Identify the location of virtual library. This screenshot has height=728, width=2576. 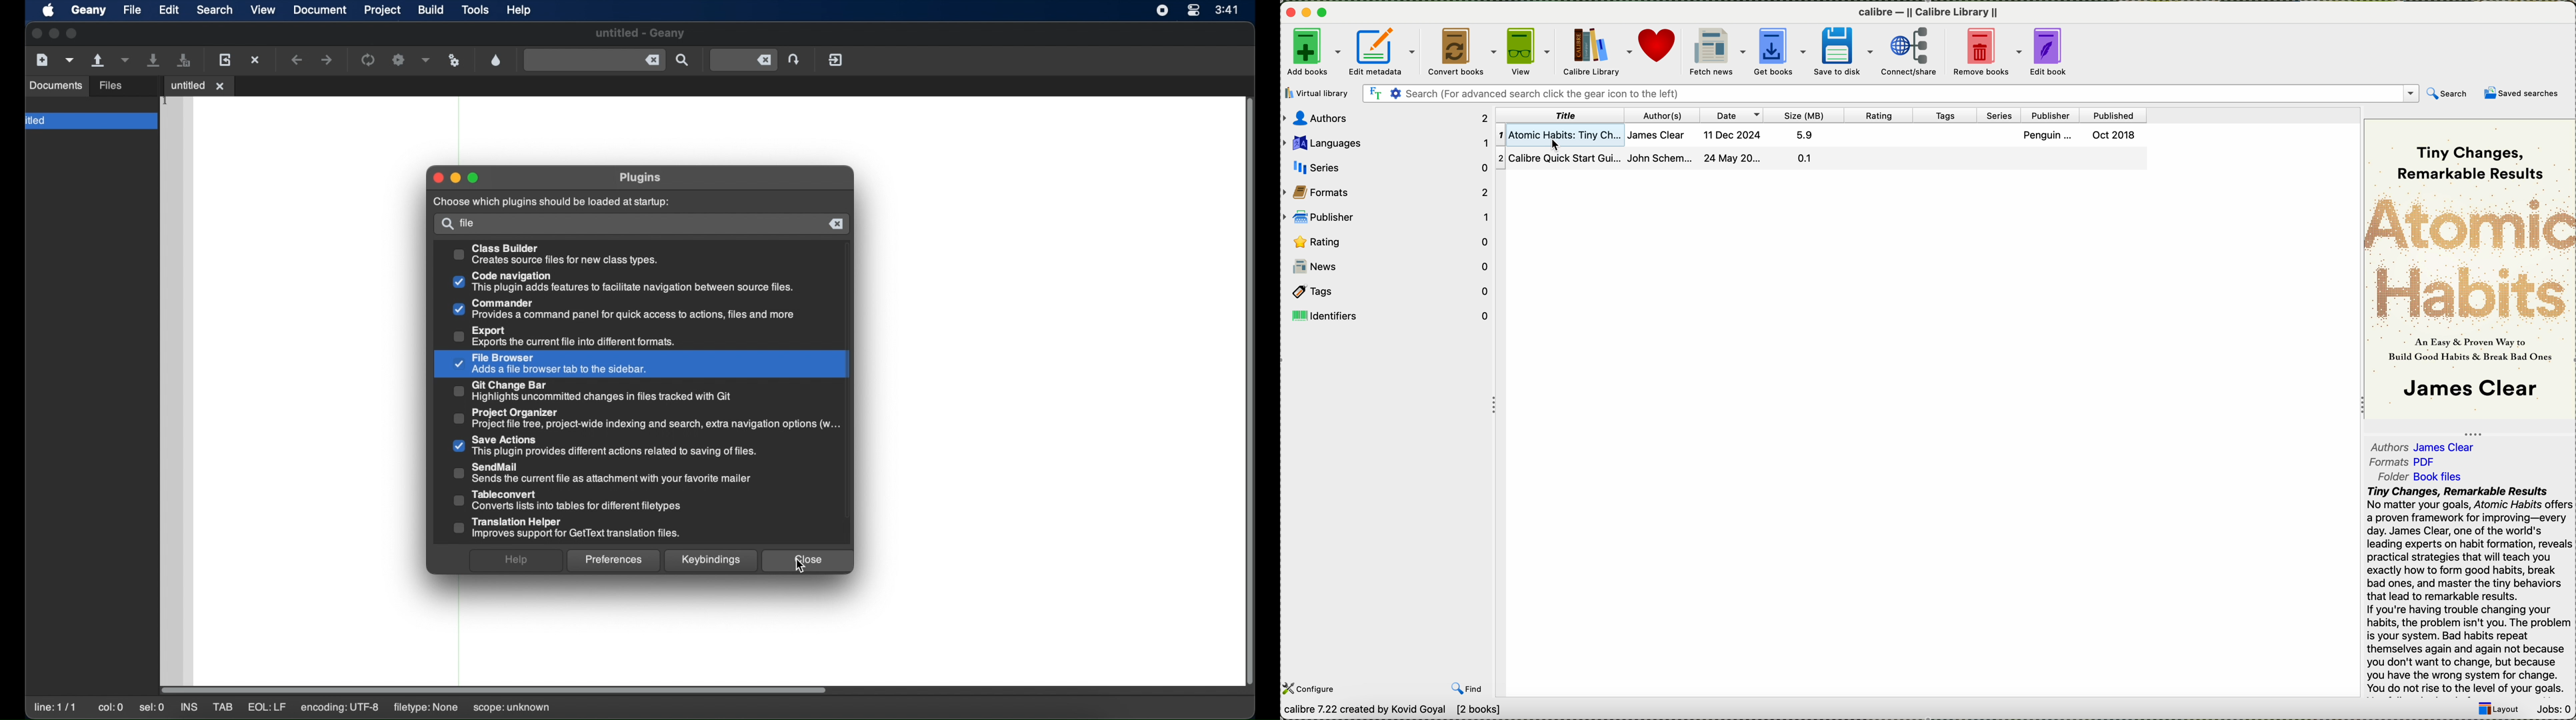
(1317, 93).